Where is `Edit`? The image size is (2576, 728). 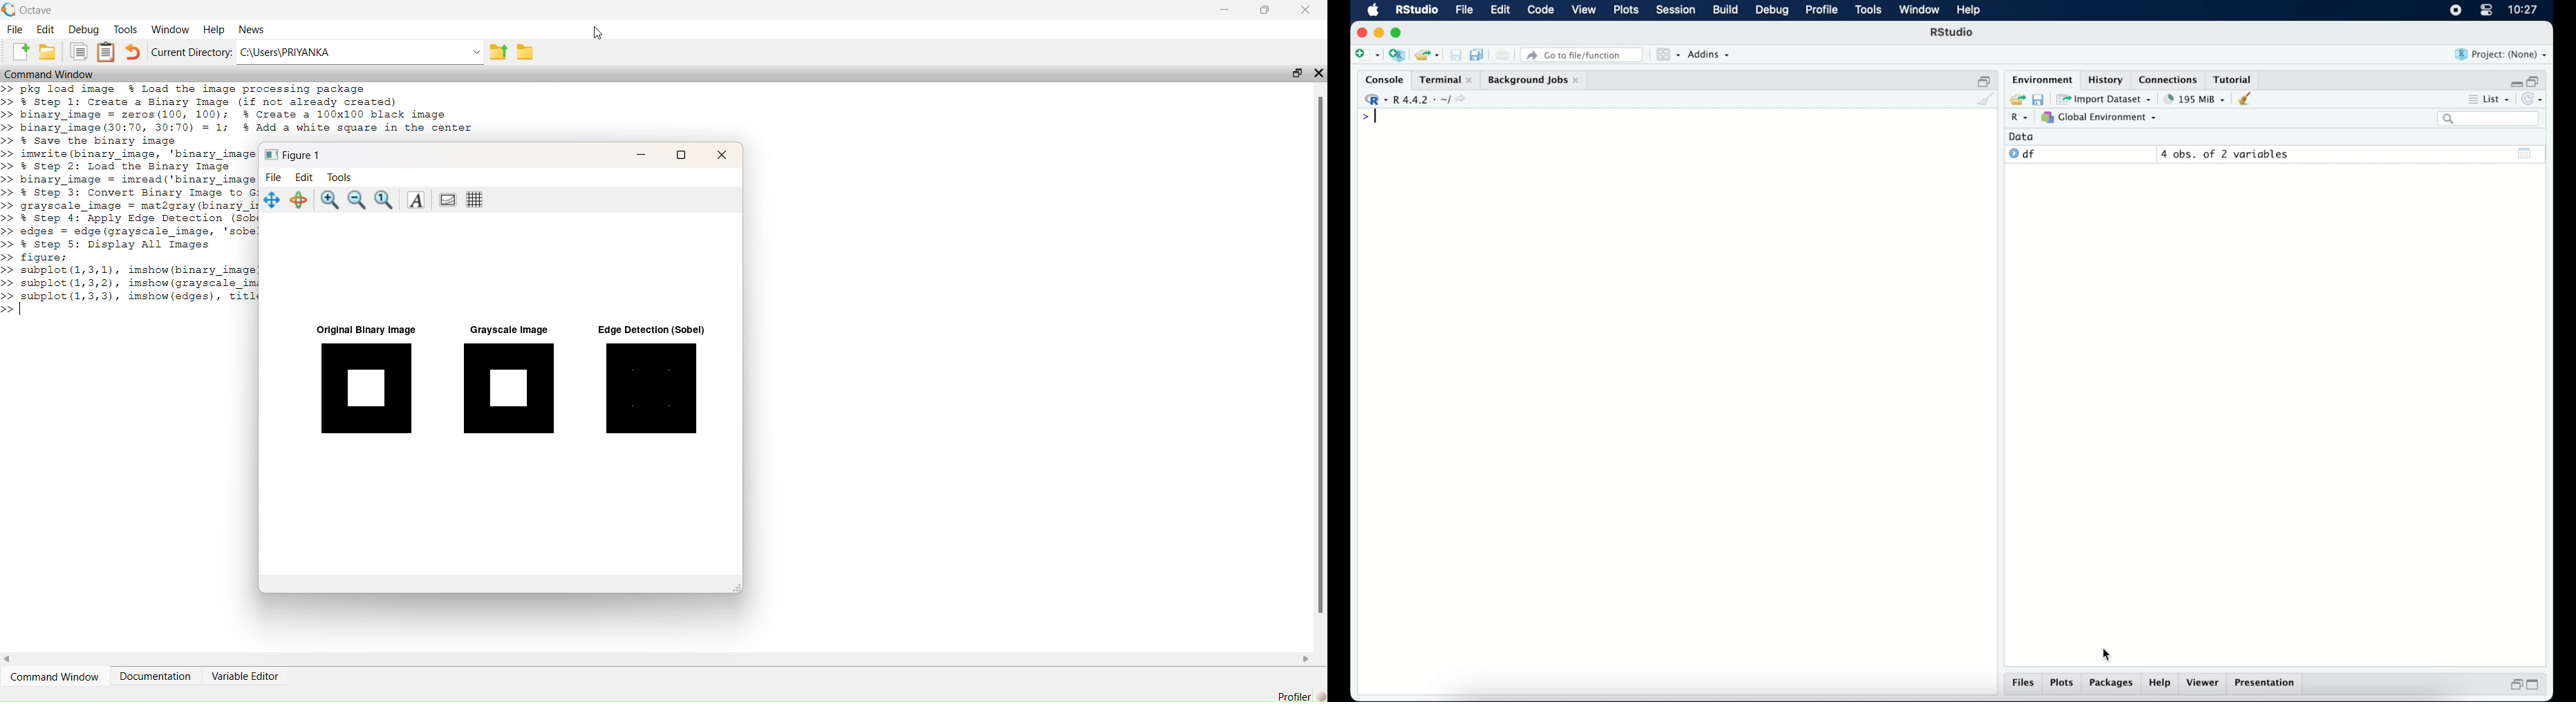 Edit is located at coordinates (47, 30).